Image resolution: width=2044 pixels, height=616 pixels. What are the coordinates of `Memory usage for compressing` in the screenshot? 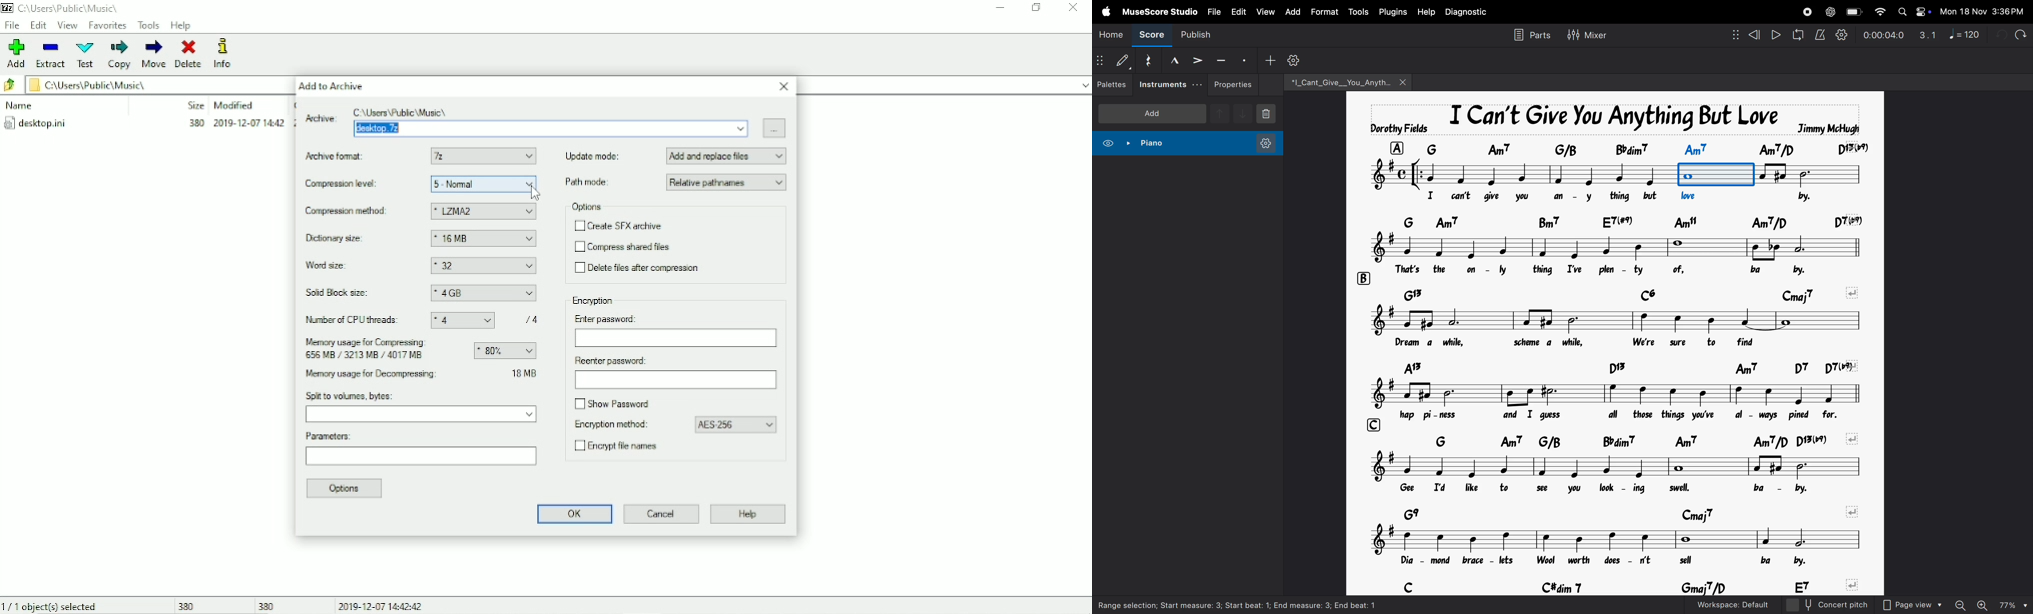 It's located at (505, 351).